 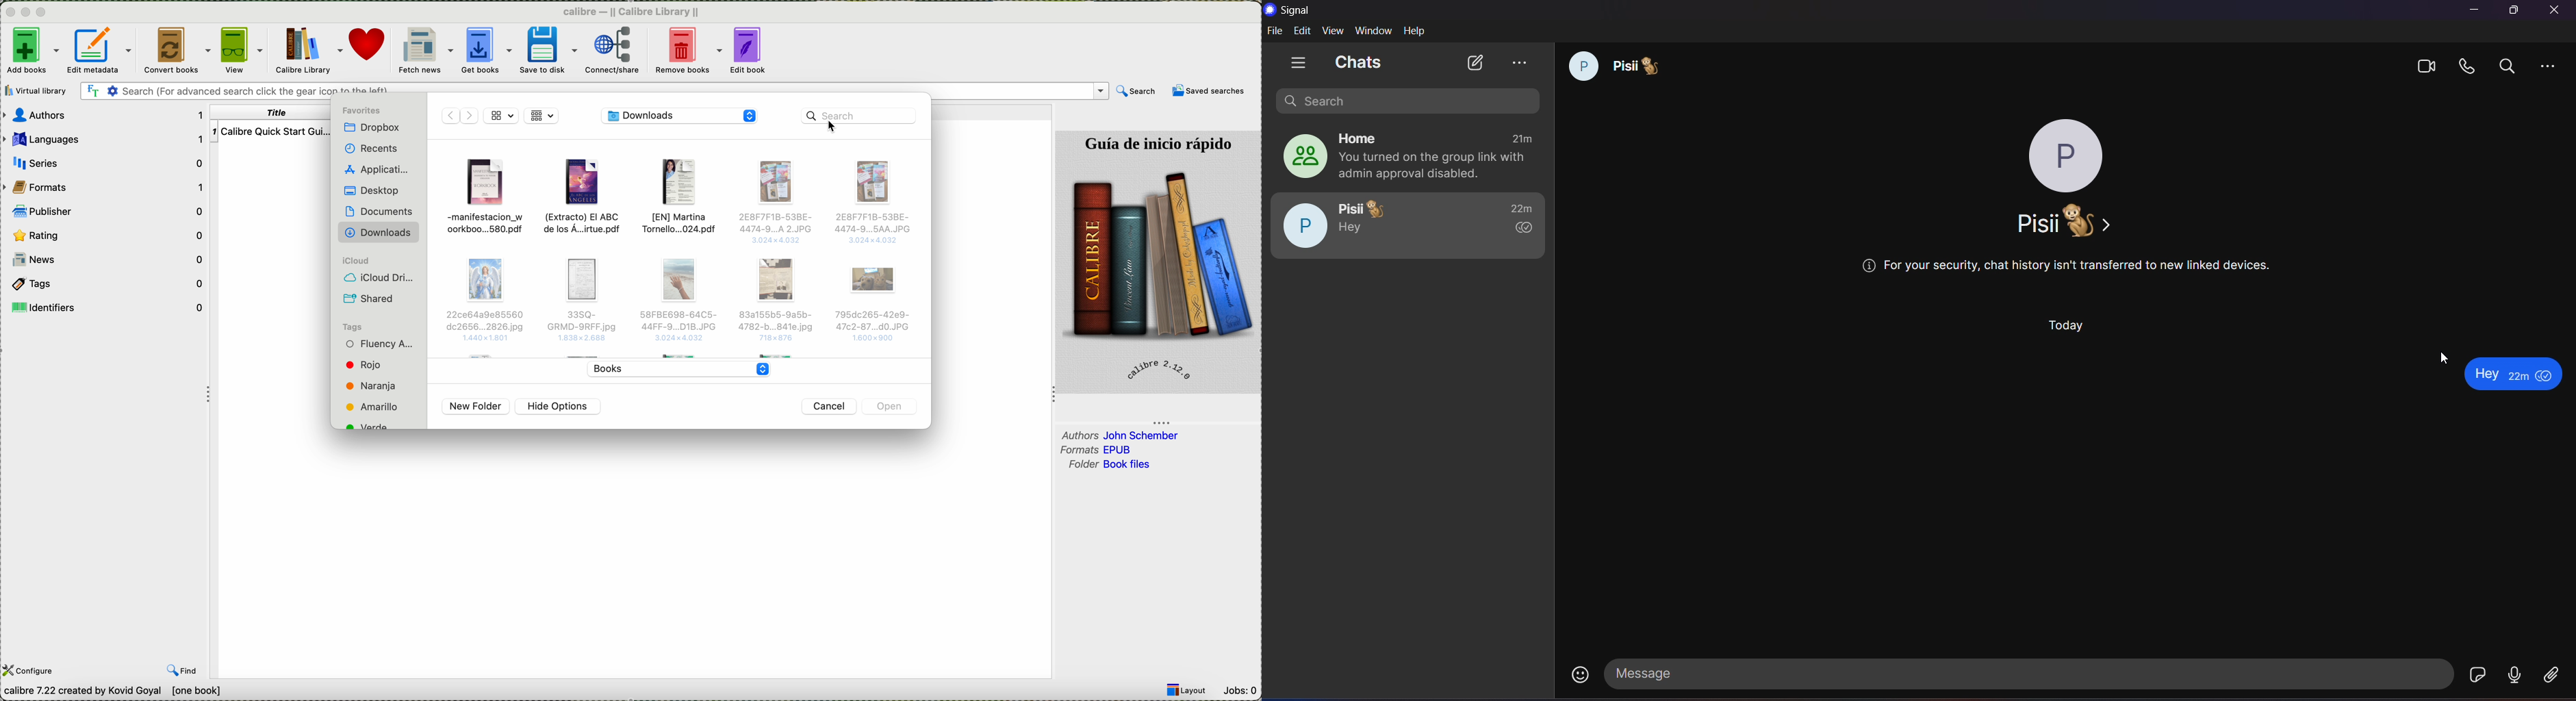 I want to click on view, so click(x=240, y=51).